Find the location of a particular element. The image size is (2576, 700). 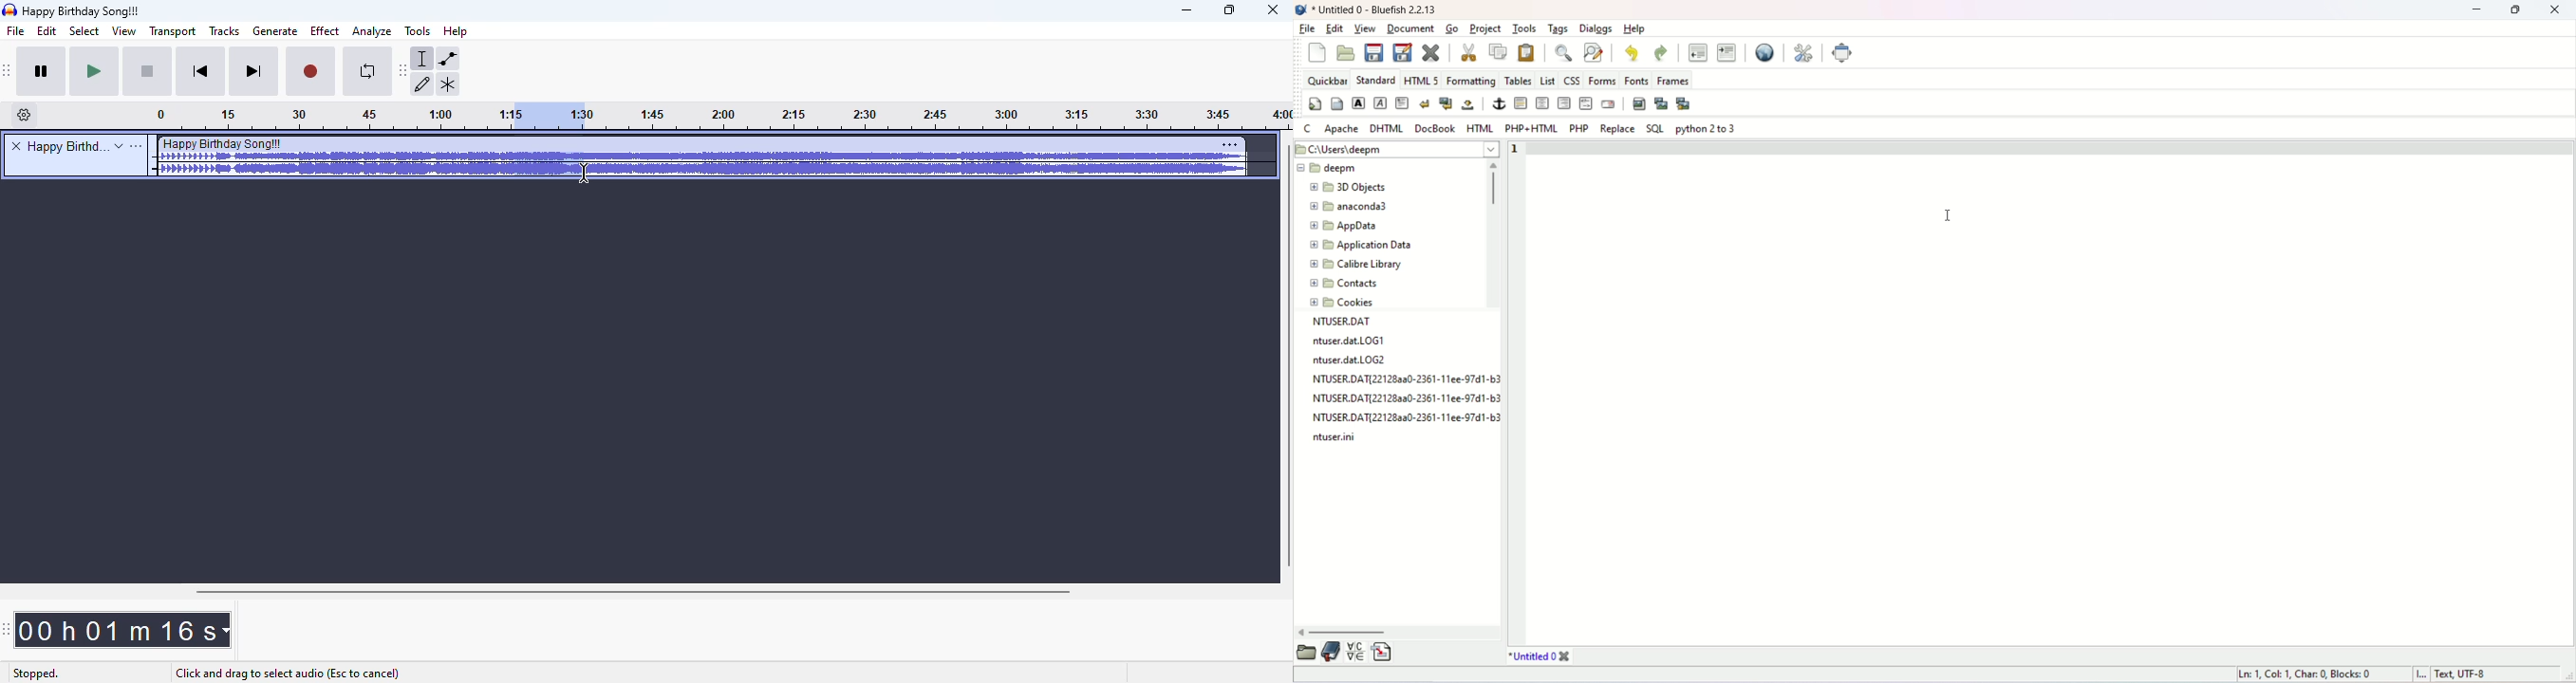

horizontal scroll bar is located at coordinates (635, 592).